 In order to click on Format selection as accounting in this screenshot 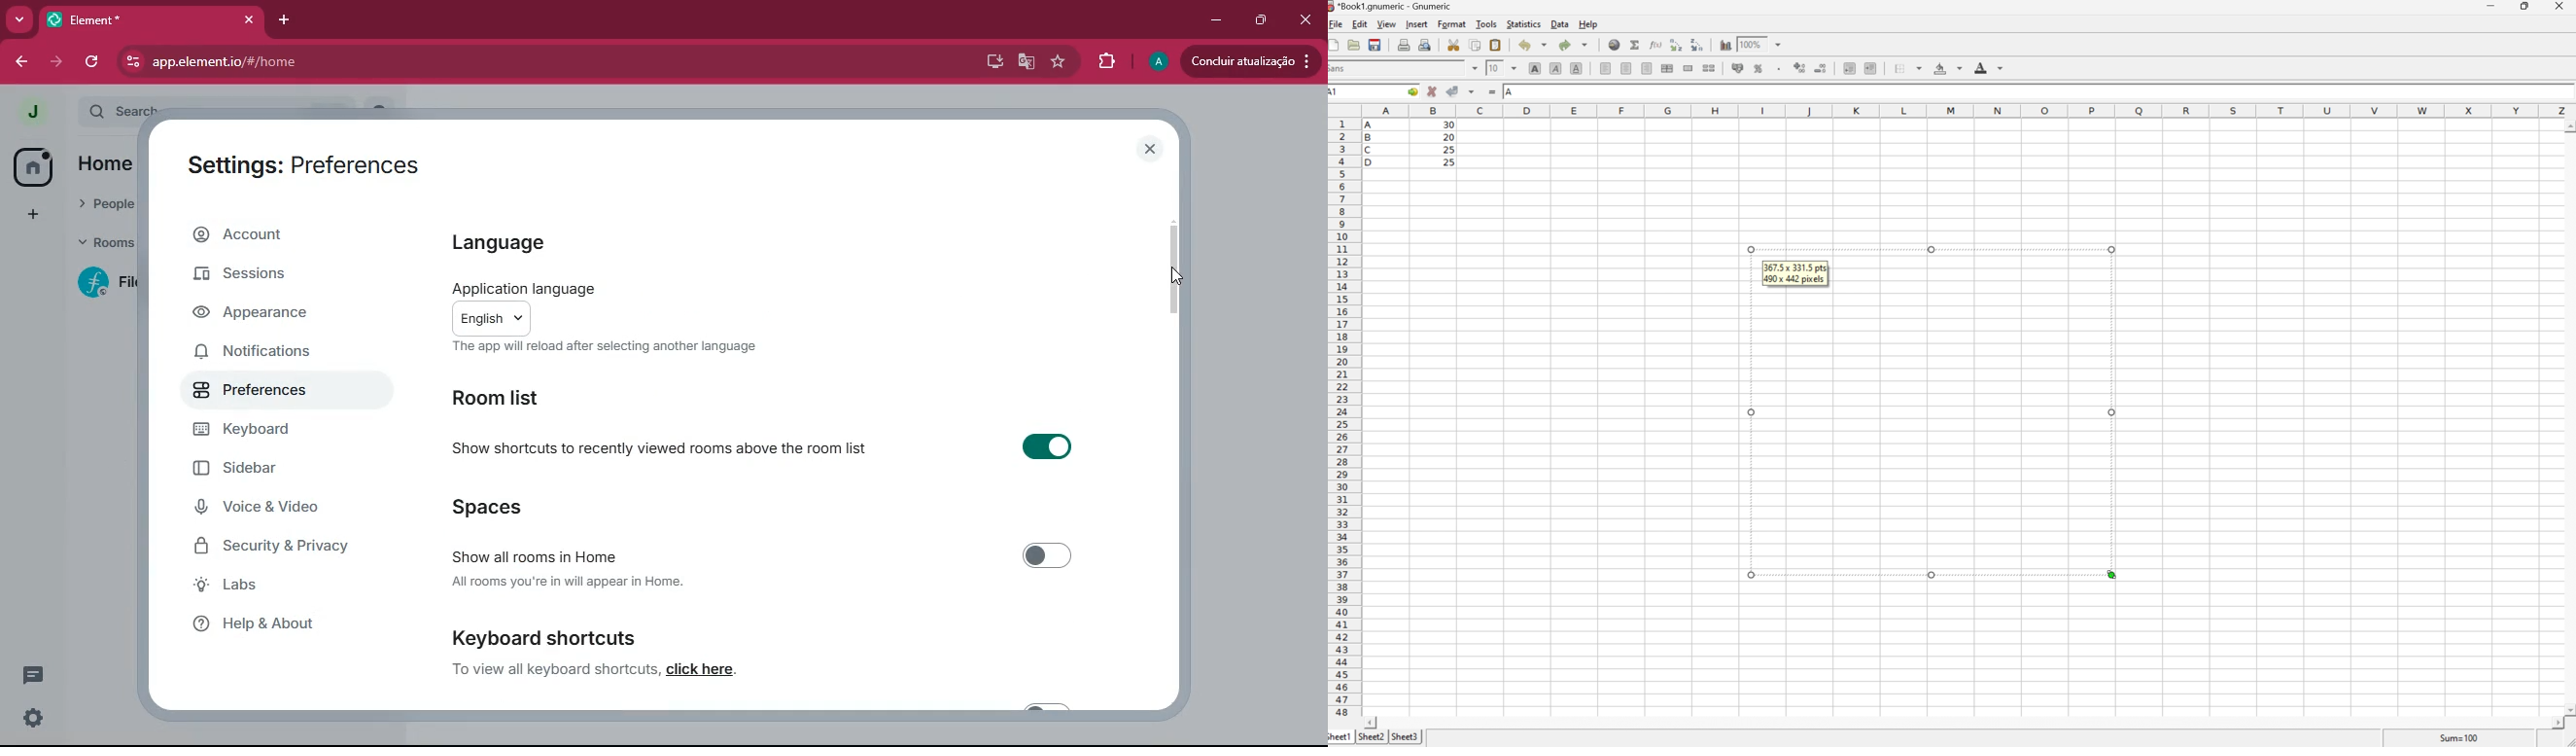, I will do `click(1738, 67)`.